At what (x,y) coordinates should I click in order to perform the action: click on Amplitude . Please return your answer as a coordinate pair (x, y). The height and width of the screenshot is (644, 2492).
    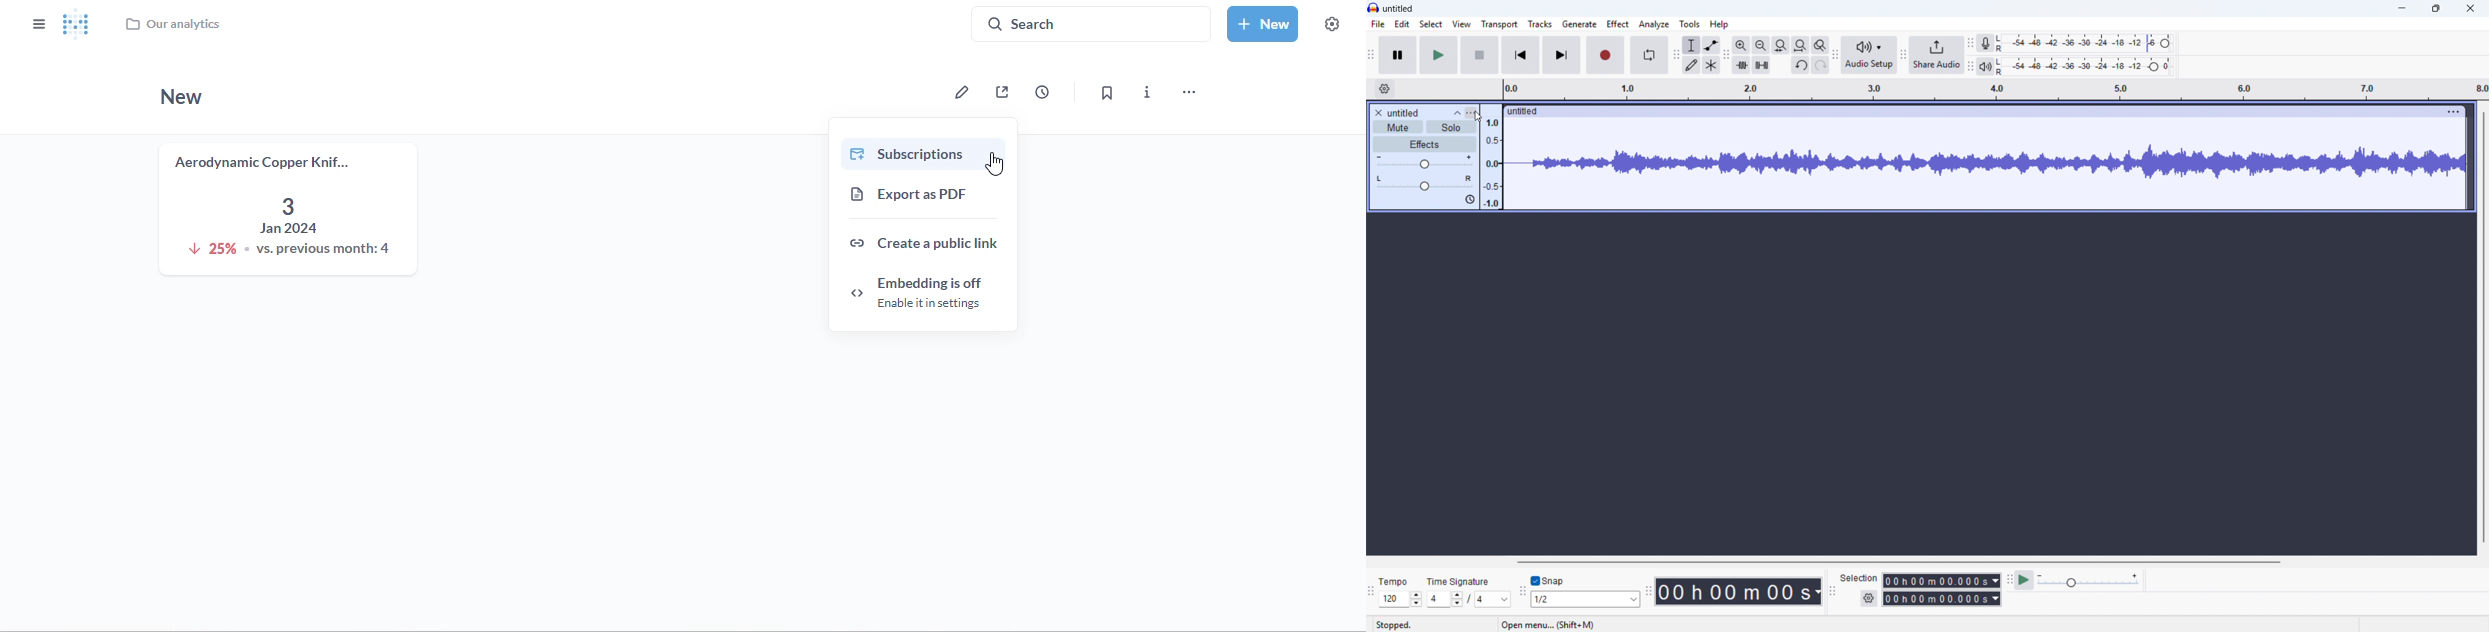
    Looking at the image, I should click on (1490, 156).